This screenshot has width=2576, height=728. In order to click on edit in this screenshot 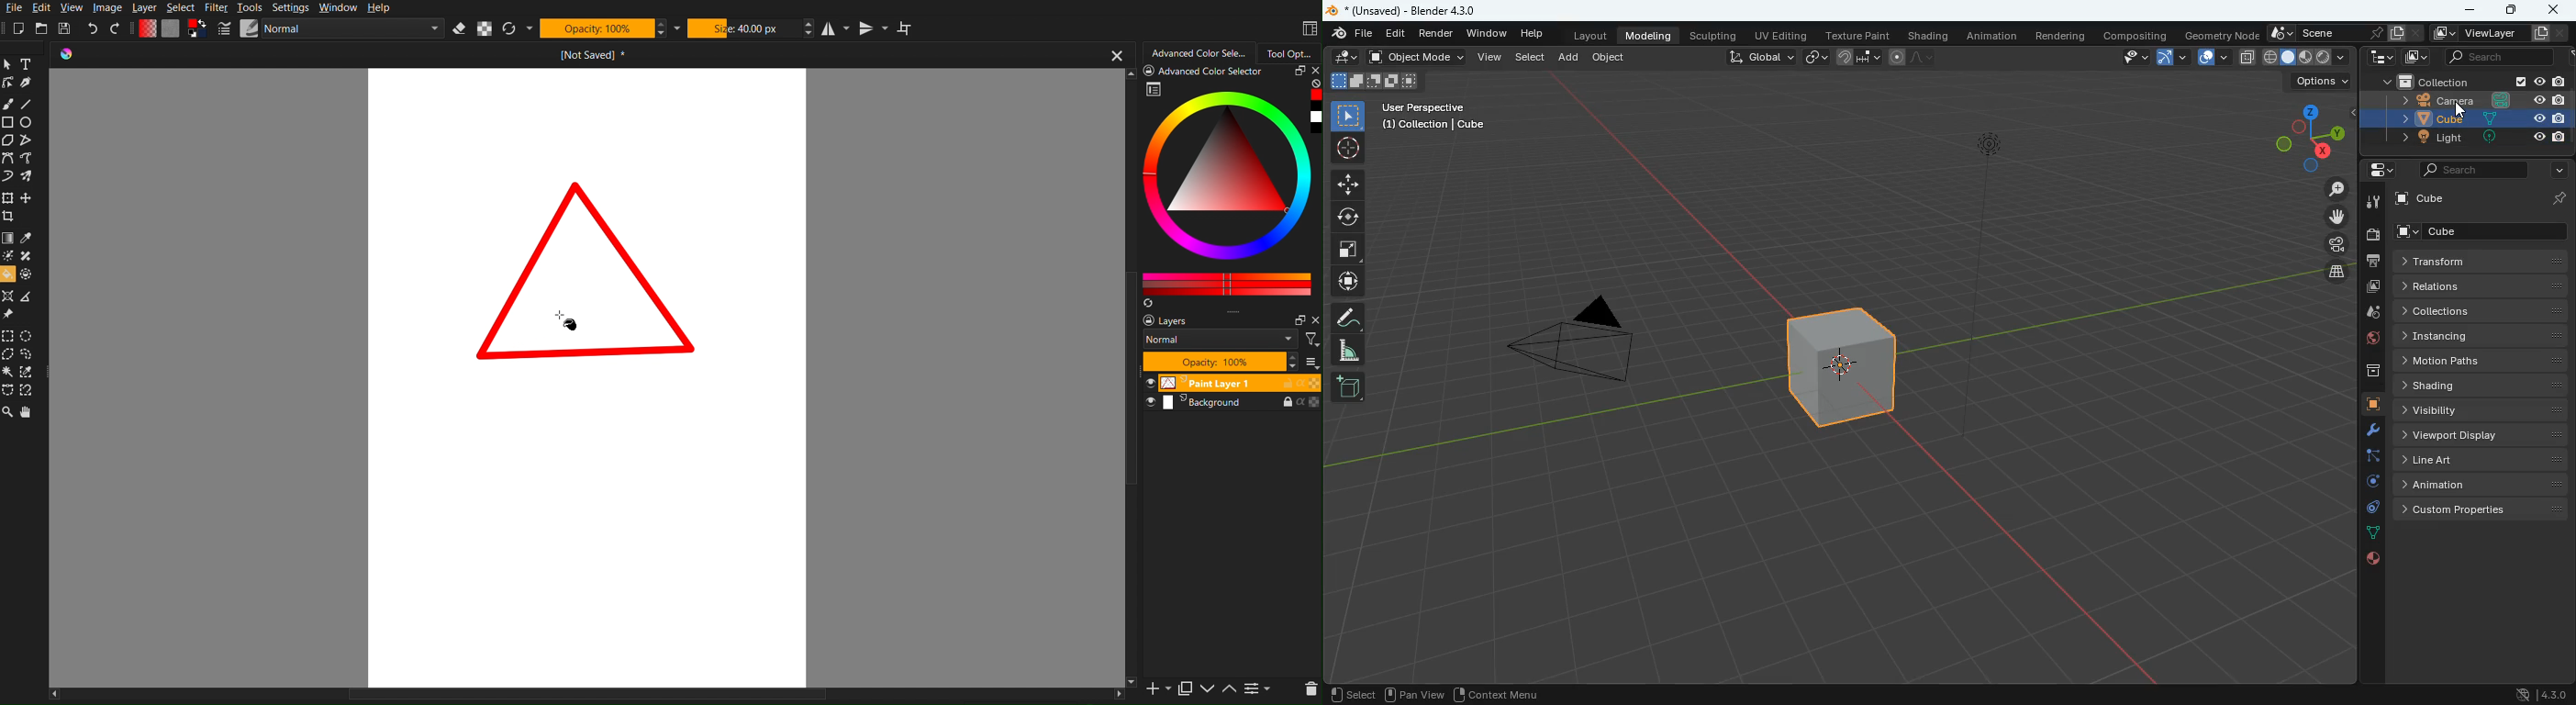, I will do `click(1346, 60)`.